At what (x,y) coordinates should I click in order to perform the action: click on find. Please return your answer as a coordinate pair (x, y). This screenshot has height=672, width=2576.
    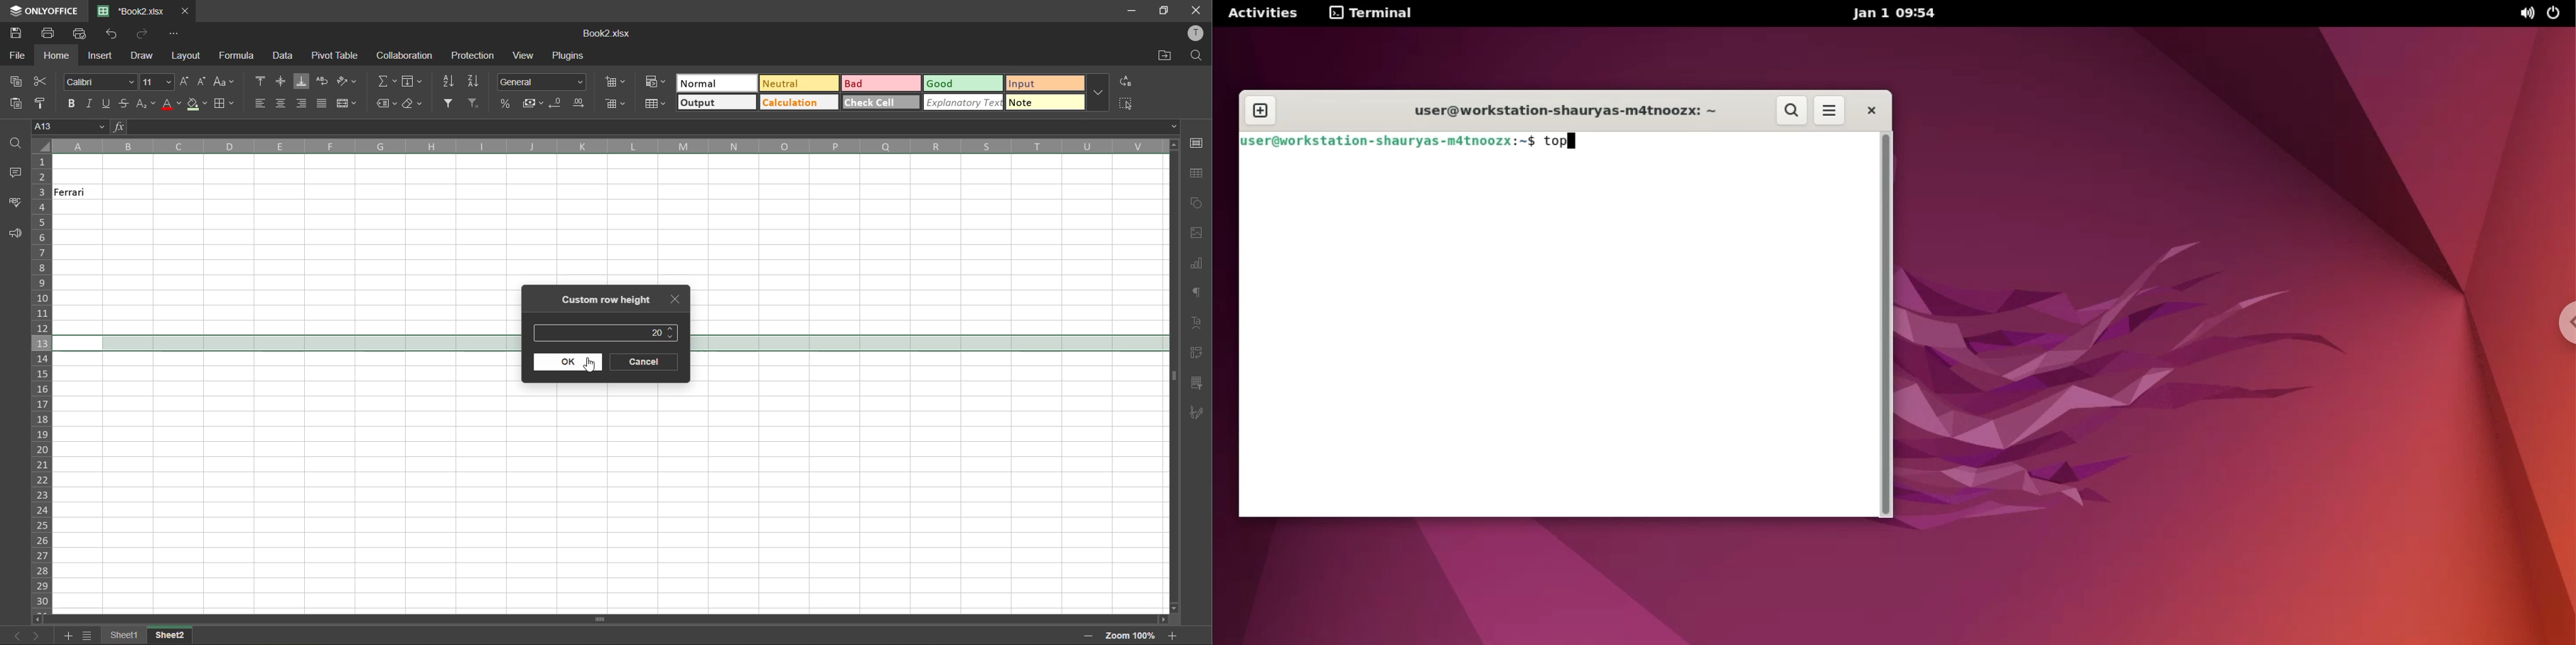
    Looking at the image, I should click on (1198, 56).